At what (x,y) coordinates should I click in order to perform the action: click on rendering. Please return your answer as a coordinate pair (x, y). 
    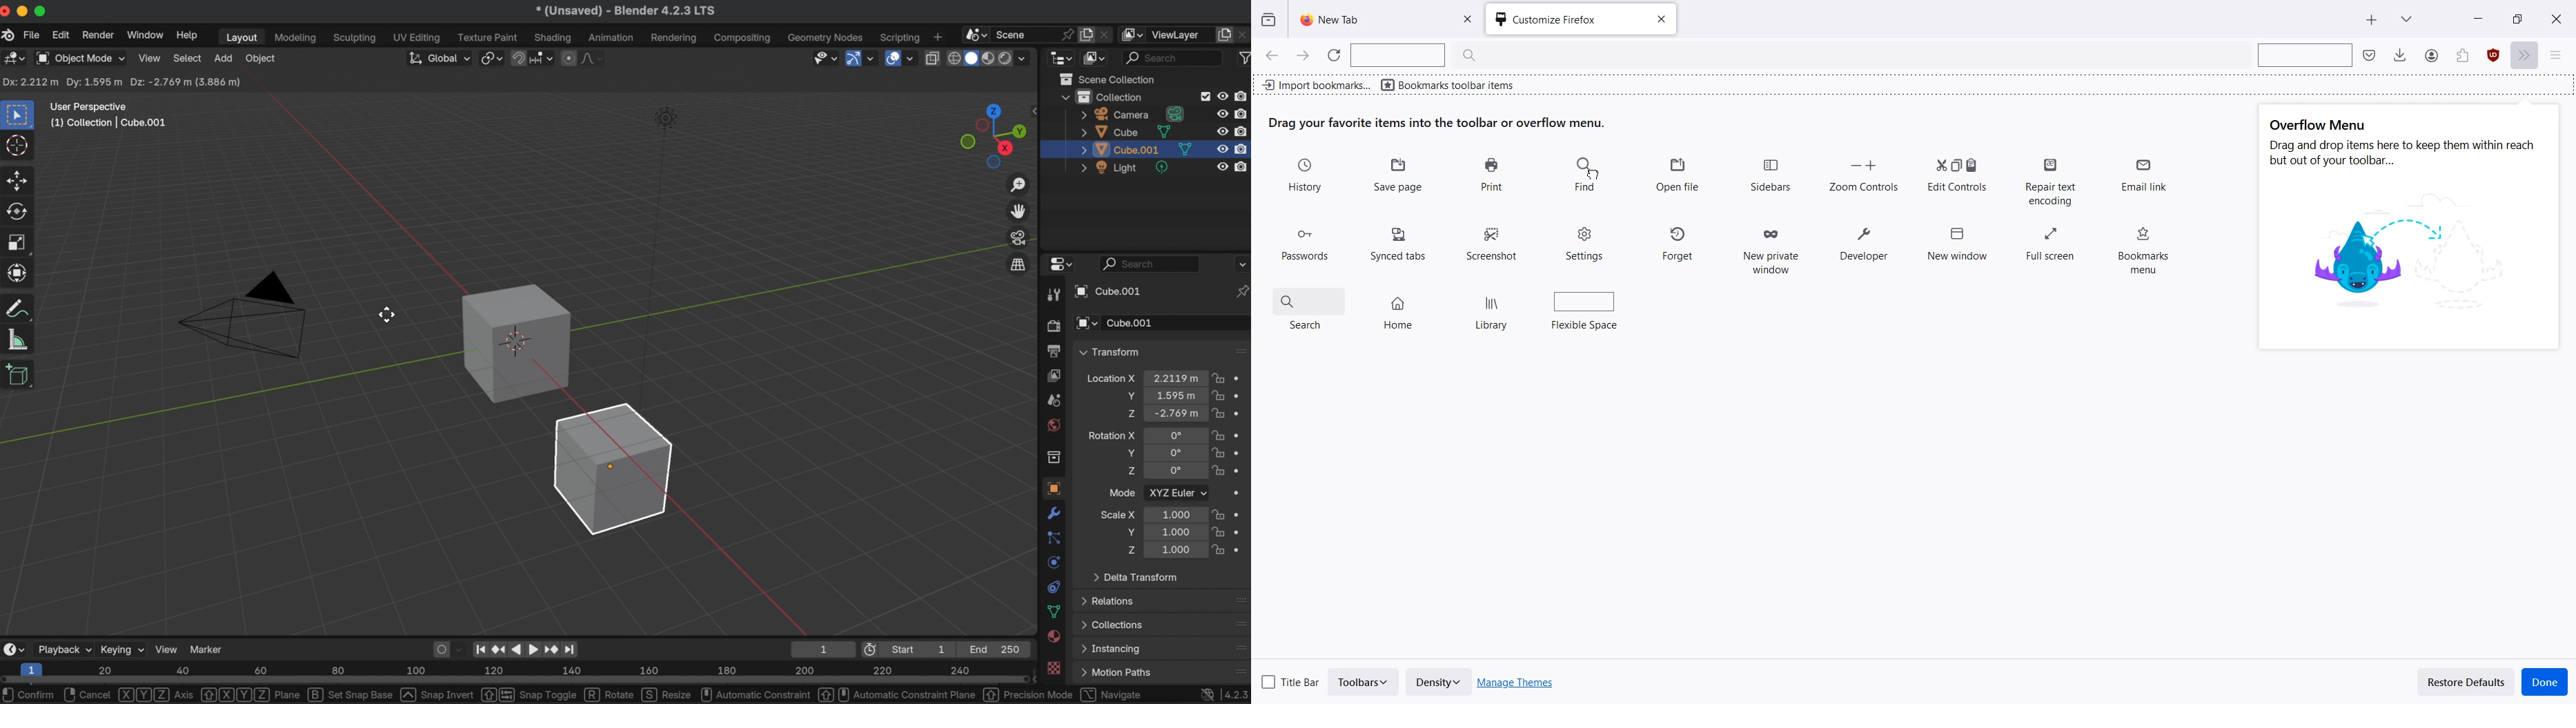
    Looking at the image, I should click on (674, 38).